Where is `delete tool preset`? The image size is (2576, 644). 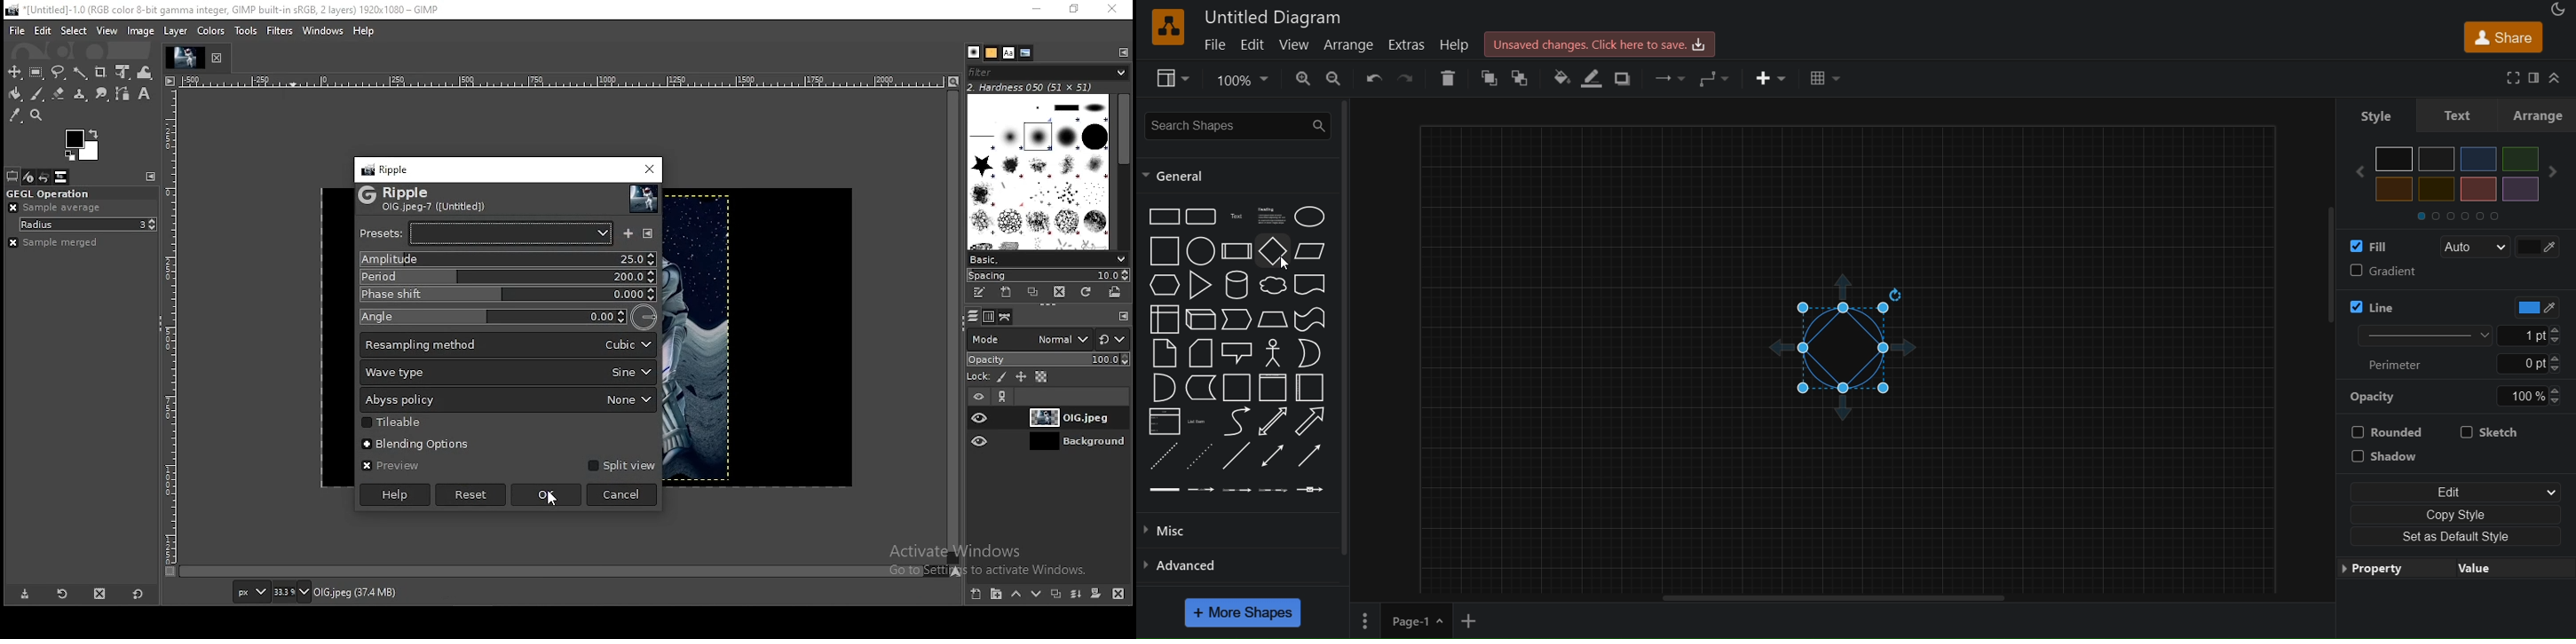 delete tool preset is located at coordinates (98, 596).